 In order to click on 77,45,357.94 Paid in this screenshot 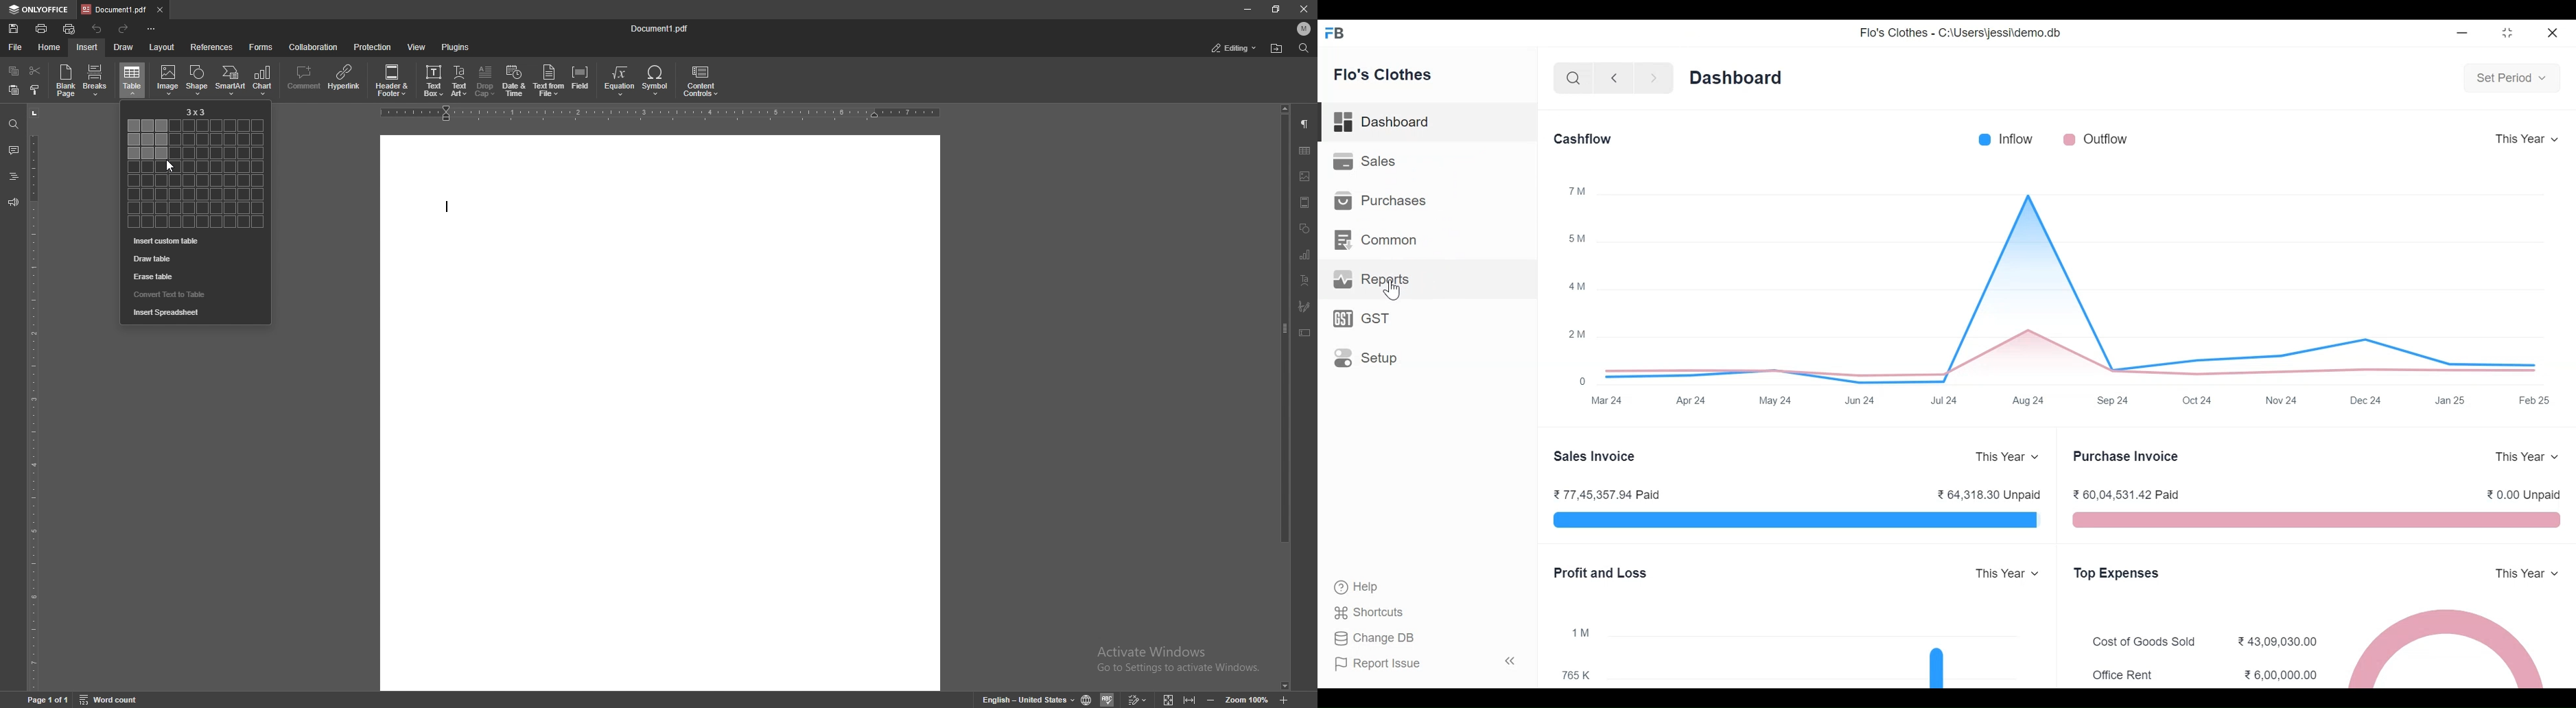, I will do `click(1607, 495)`.